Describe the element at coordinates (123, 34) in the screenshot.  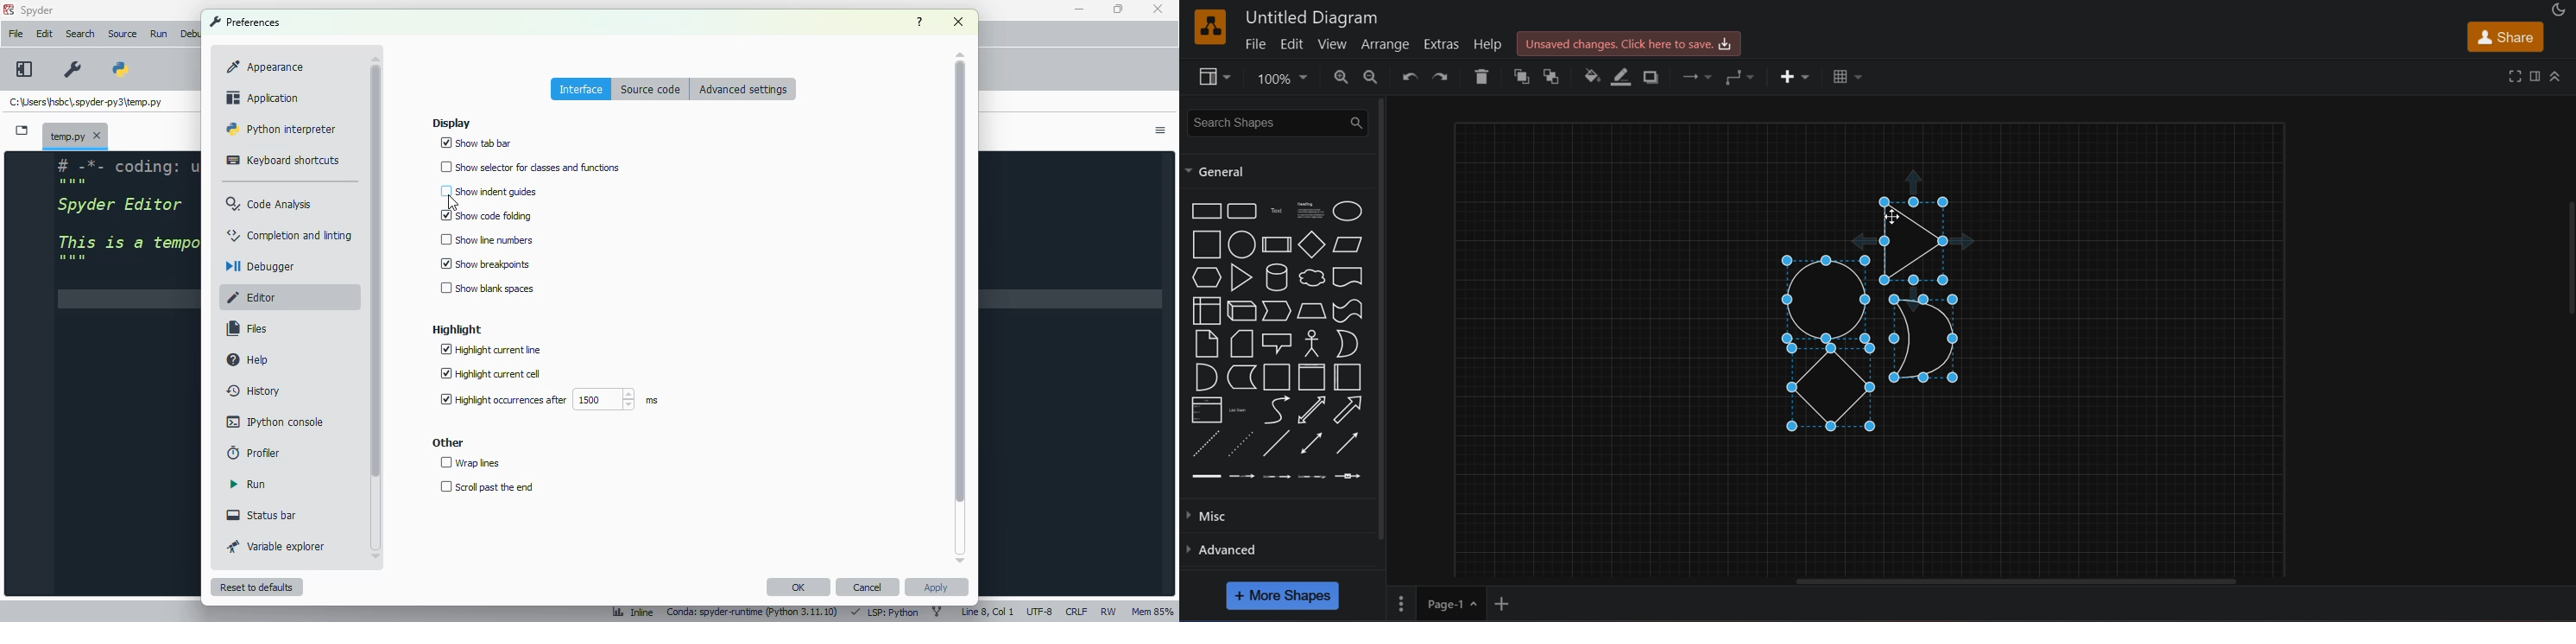
I see `source` at that location.